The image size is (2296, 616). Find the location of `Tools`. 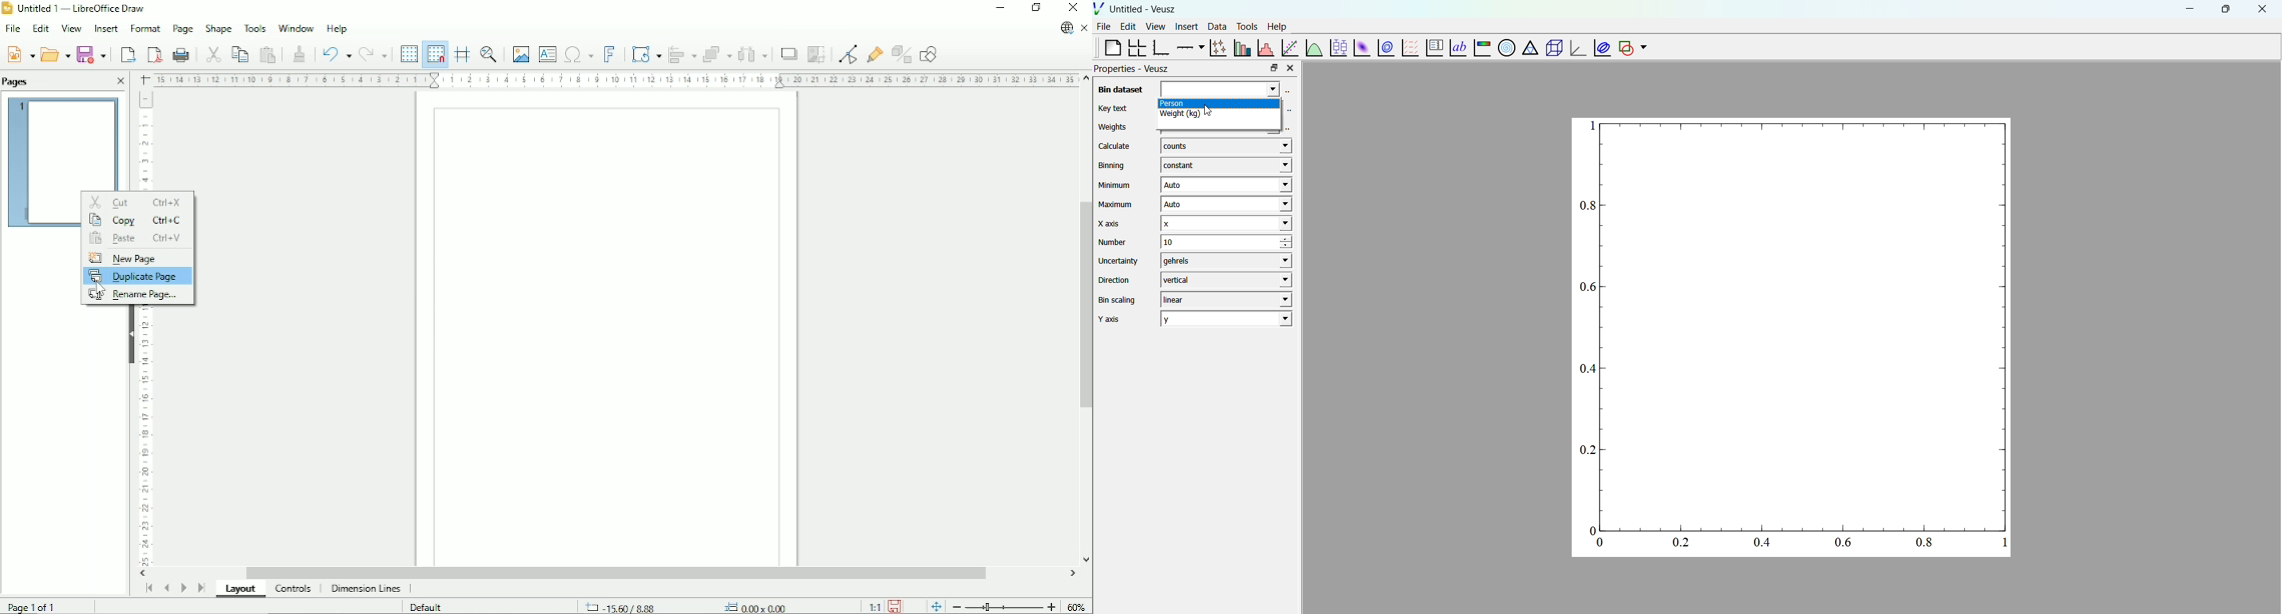

Tools is located at coordinates (255, 27).